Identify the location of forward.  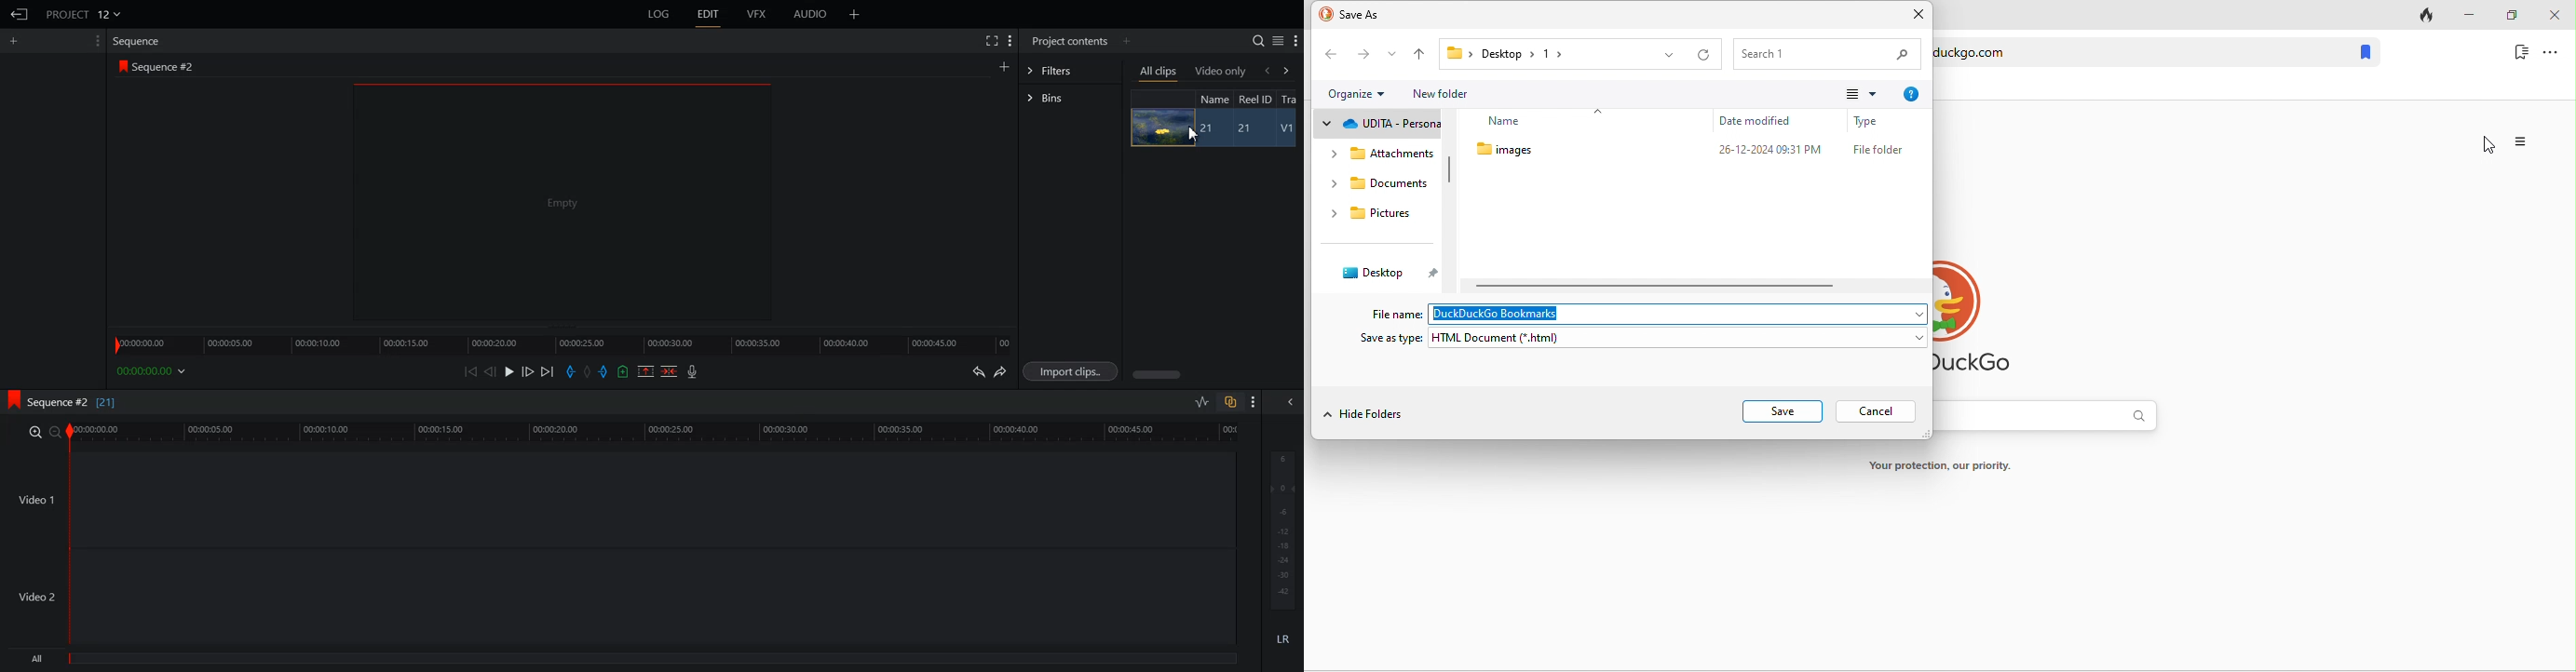
(1360, 57).